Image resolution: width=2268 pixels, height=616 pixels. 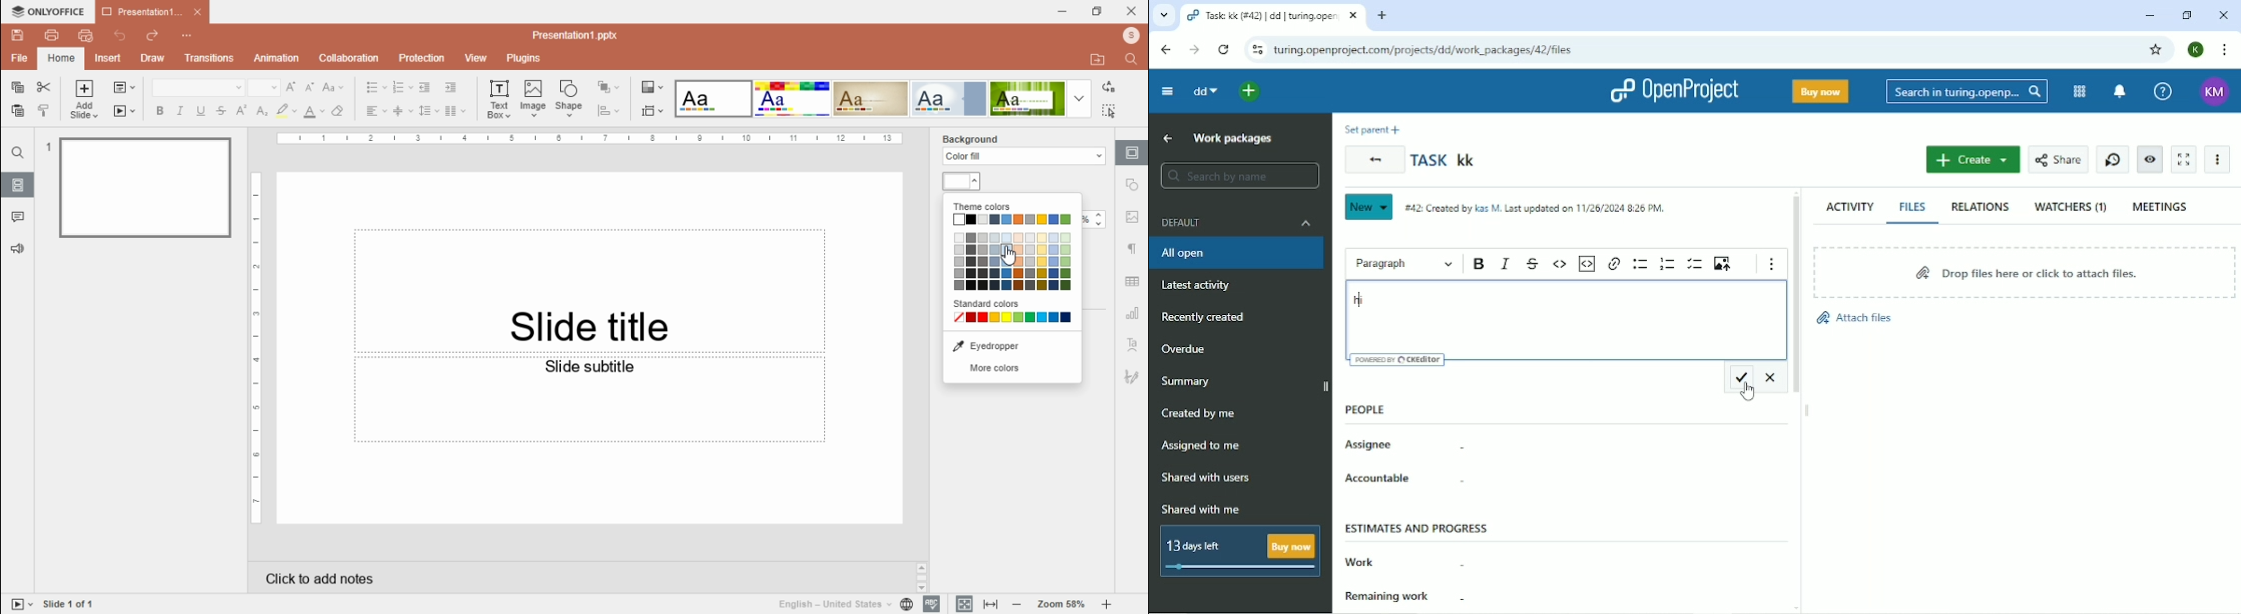 What do you see at coordinates (18, 185) in the screenshot?
I see `slides` at bounding box center [18, 185].